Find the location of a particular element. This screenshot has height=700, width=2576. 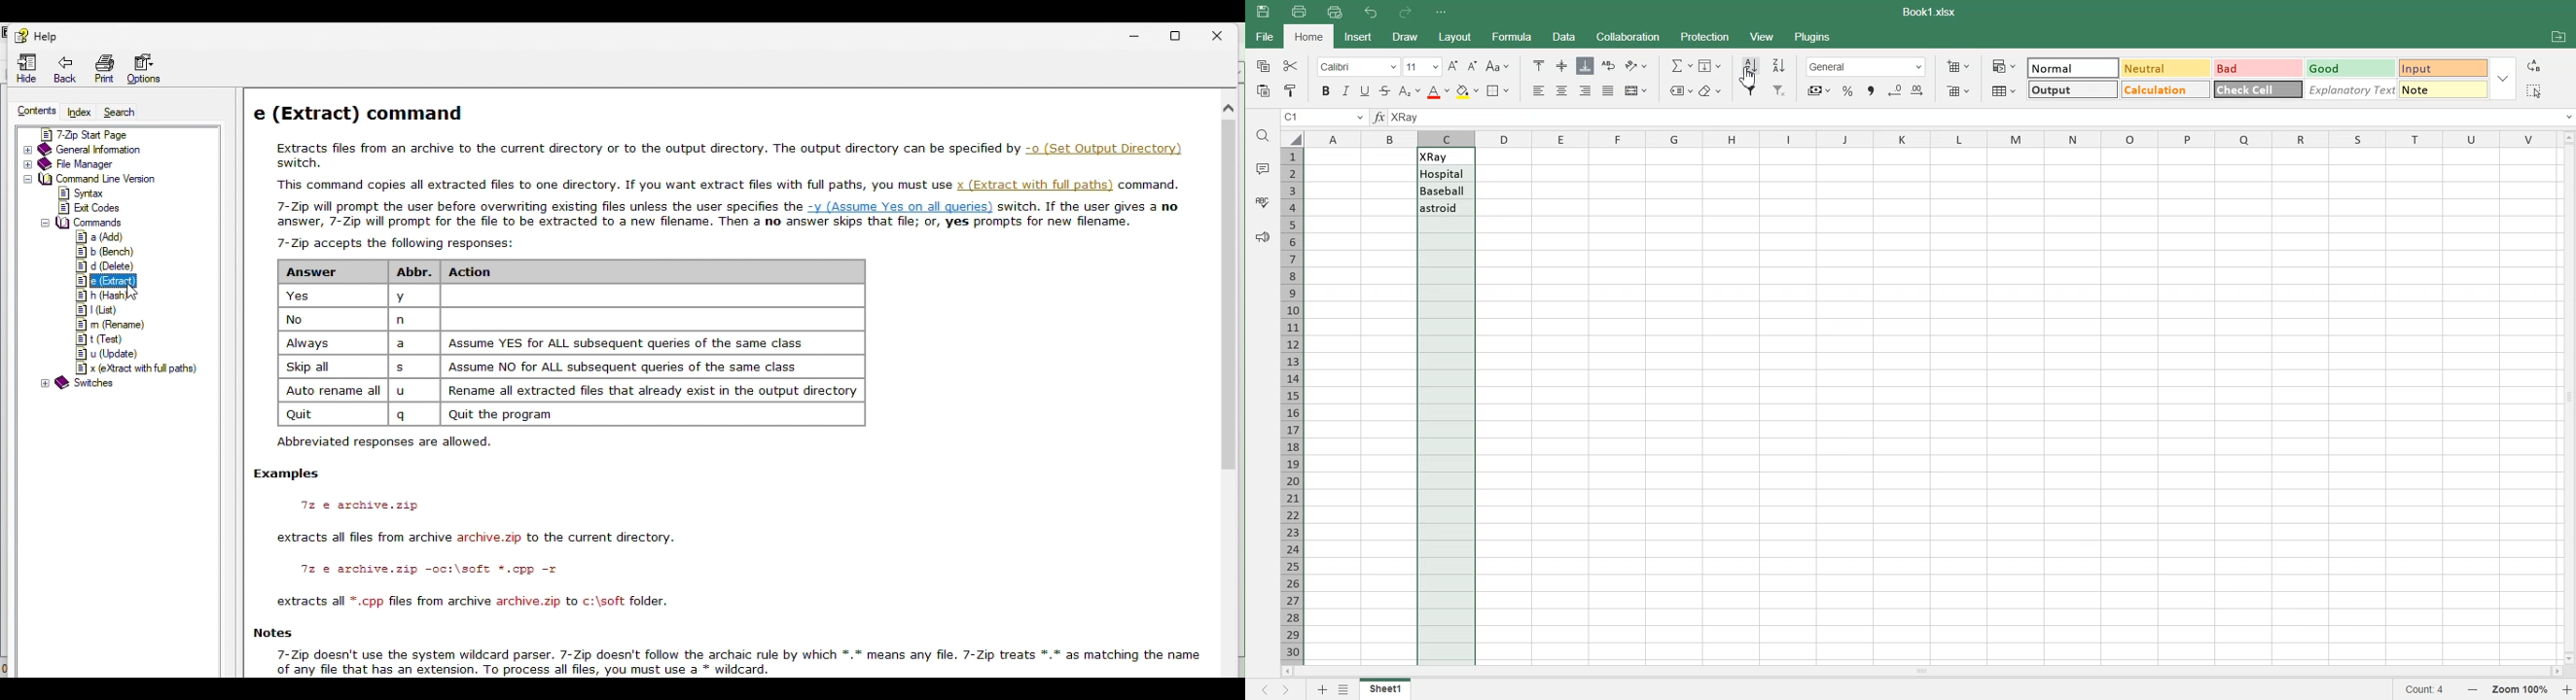

Help  is located at coordinates (35, 34).